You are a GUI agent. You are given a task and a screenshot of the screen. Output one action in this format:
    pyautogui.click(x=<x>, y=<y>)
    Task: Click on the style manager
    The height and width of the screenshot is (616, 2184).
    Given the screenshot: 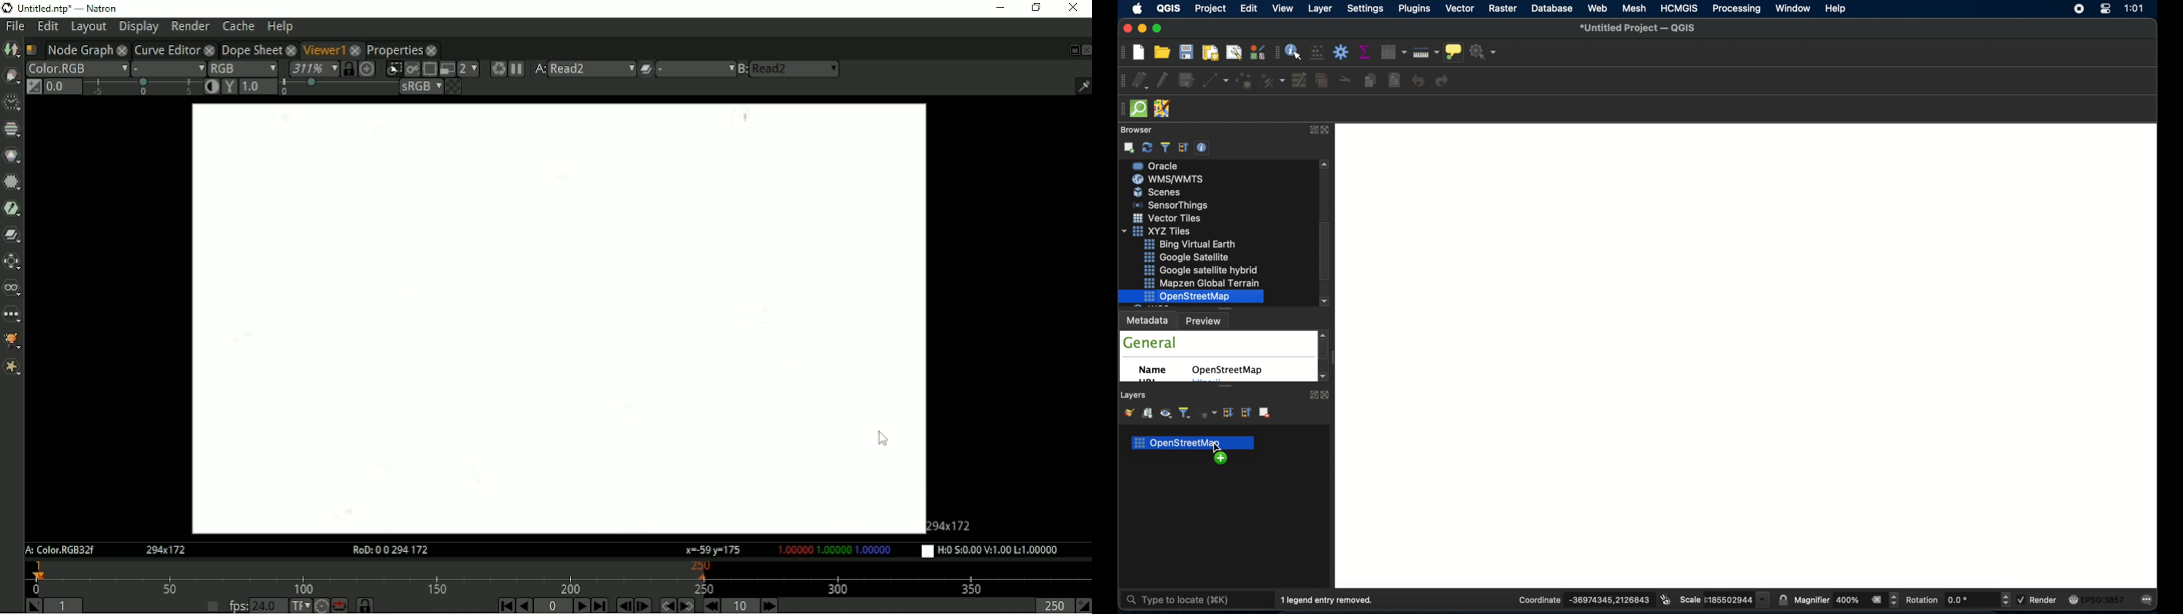 What is the action you would take?
    pyautogui.click(x=1257, y=53)
    